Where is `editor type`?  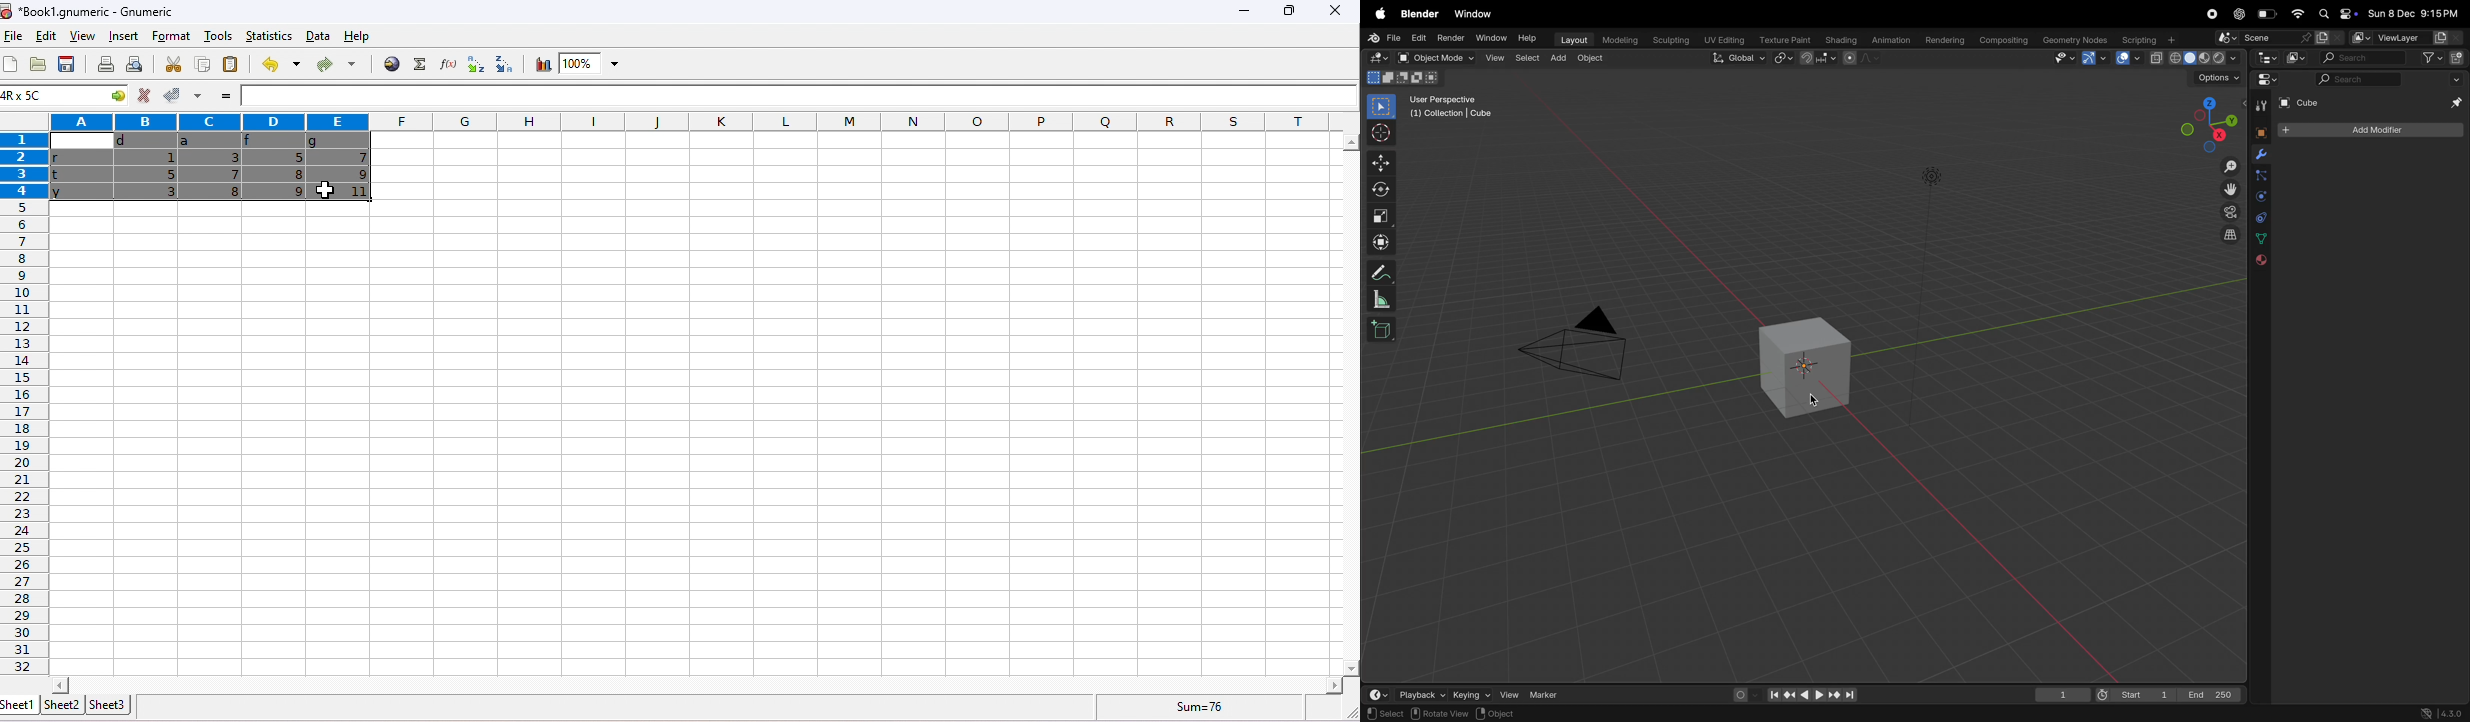 editor type is located at coordinates (1380, 695).